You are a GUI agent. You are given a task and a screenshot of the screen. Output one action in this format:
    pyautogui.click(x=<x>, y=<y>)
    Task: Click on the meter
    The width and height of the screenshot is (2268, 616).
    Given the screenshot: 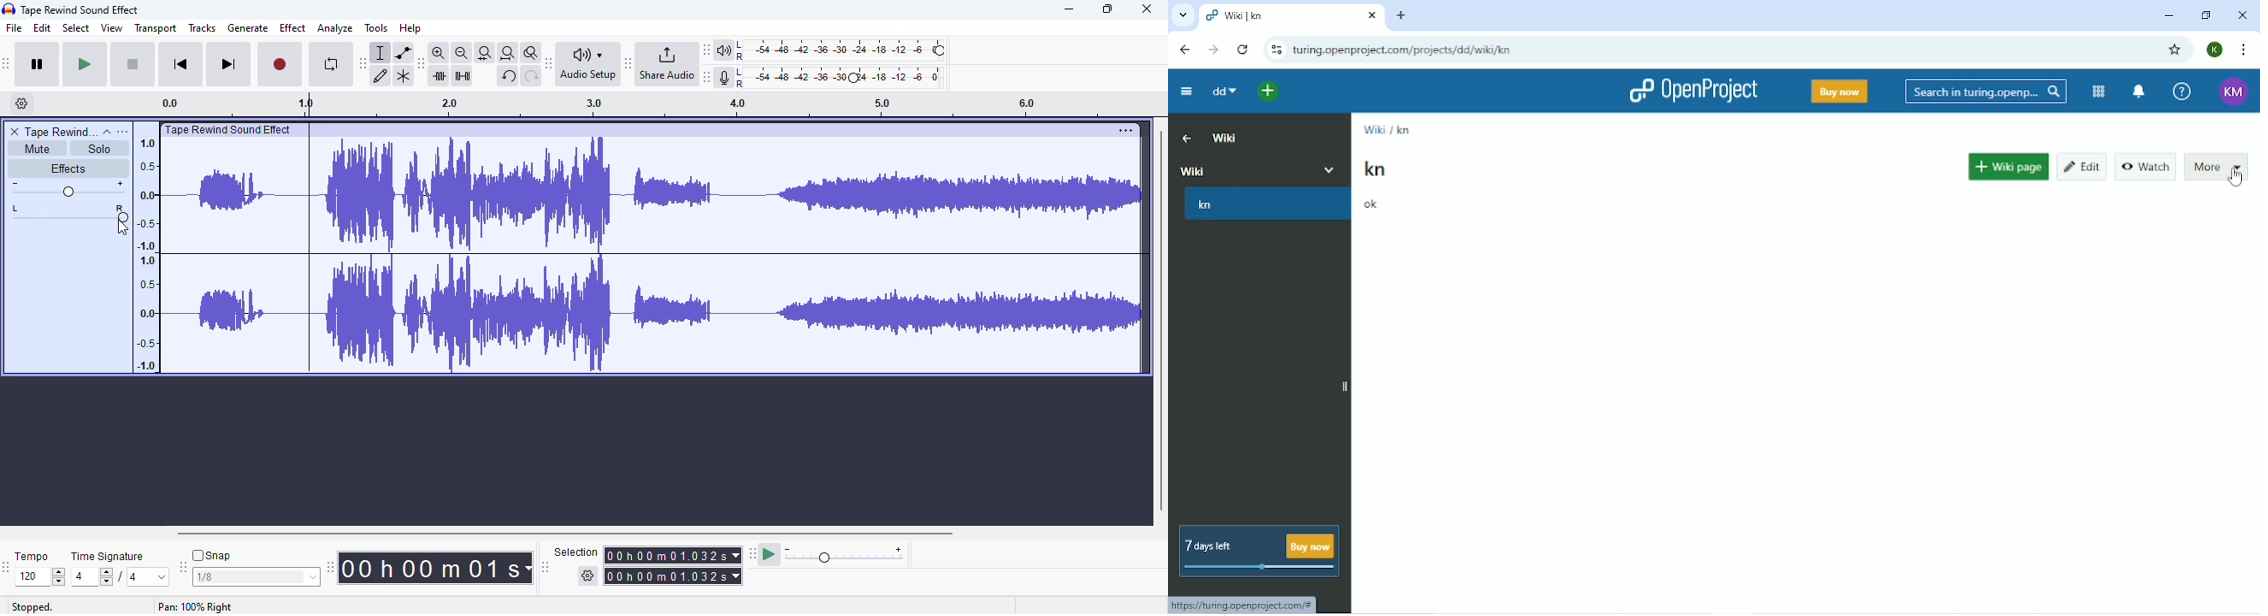 What is the action you would take?
    pyautogui.click(x=1256, y=571)
    